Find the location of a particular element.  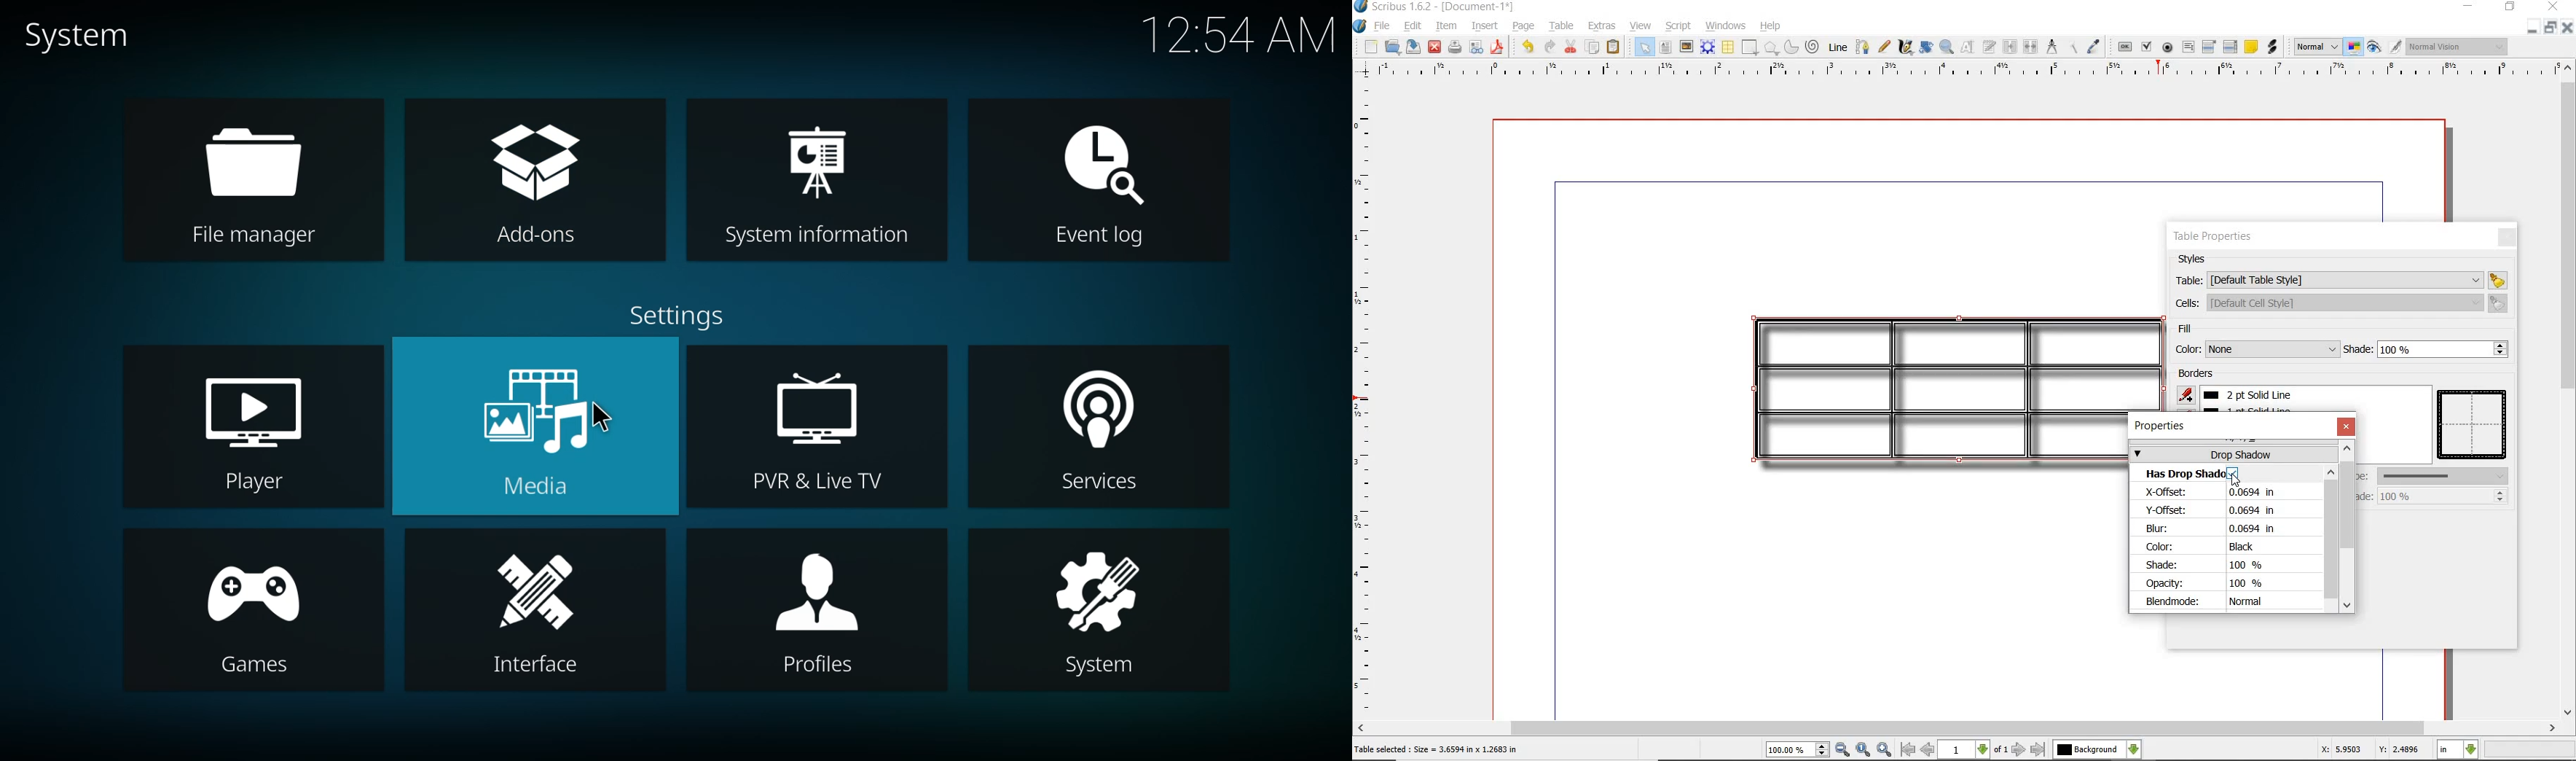

Blur: 0.0694 in is located at coordinates (2210, 528).